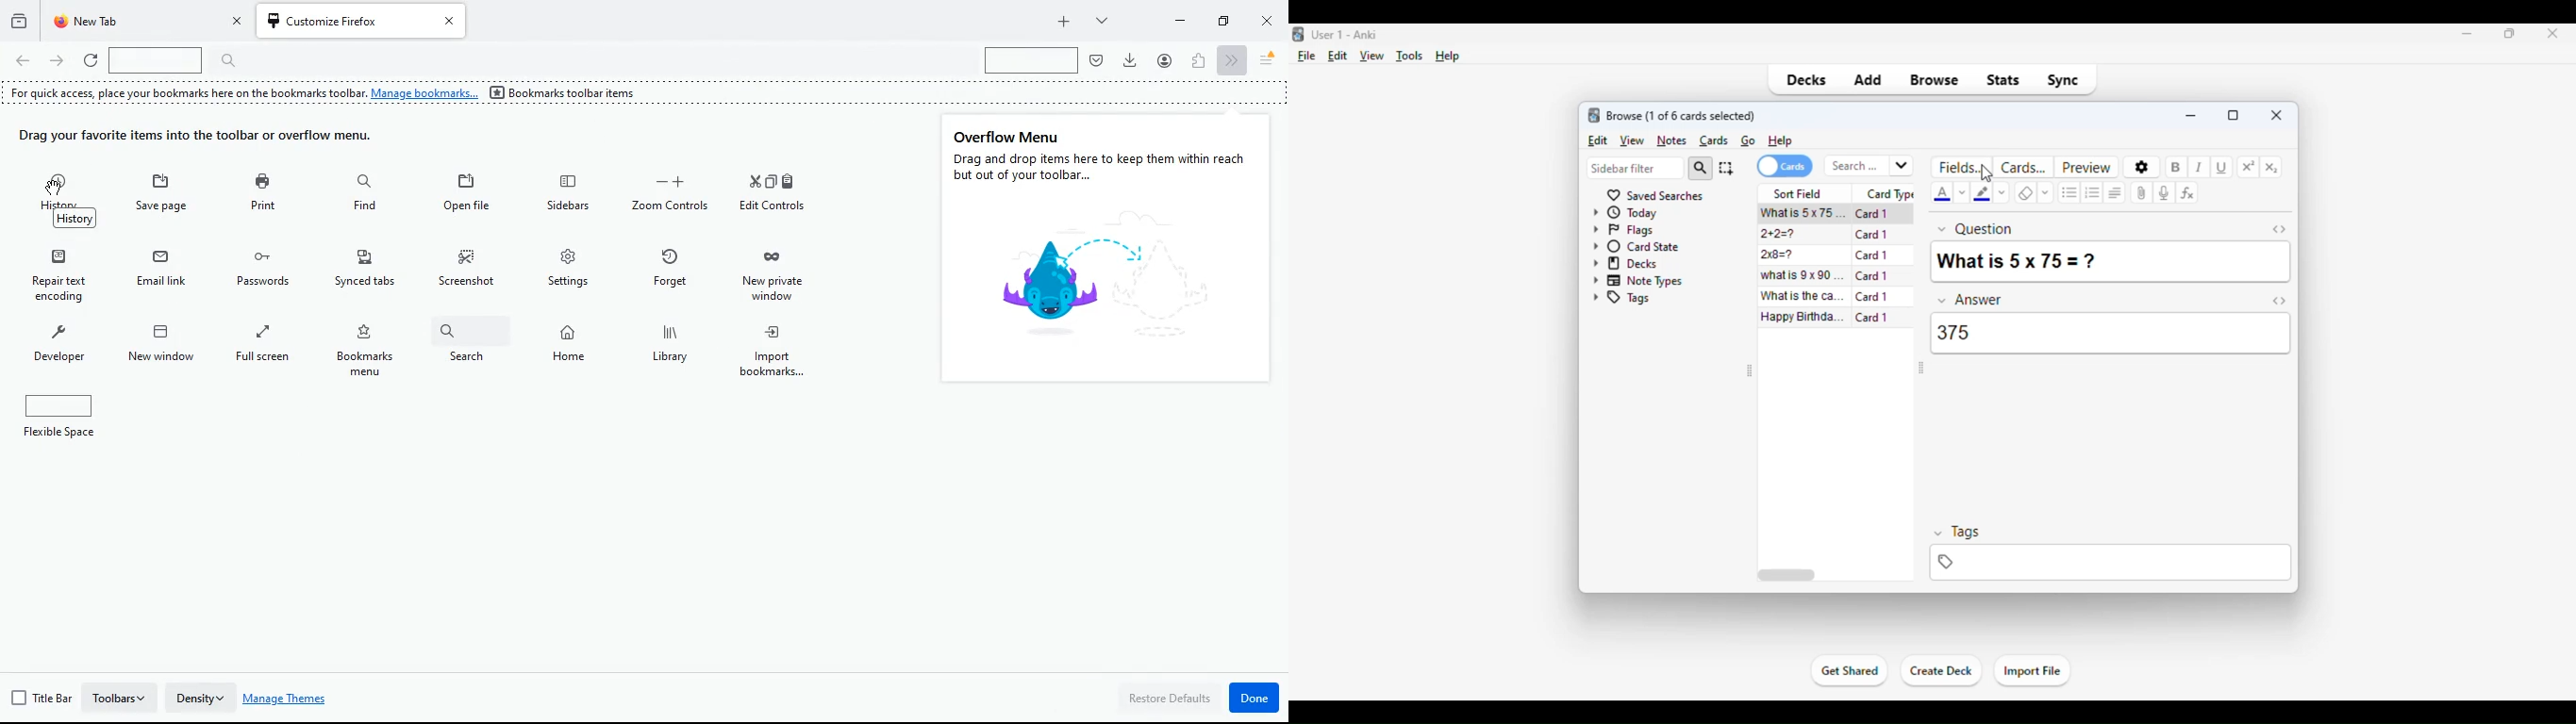  What do you see at coordinates (1700, 168) in the screenshot?
I see `search` at bounding box center [1700, 168].